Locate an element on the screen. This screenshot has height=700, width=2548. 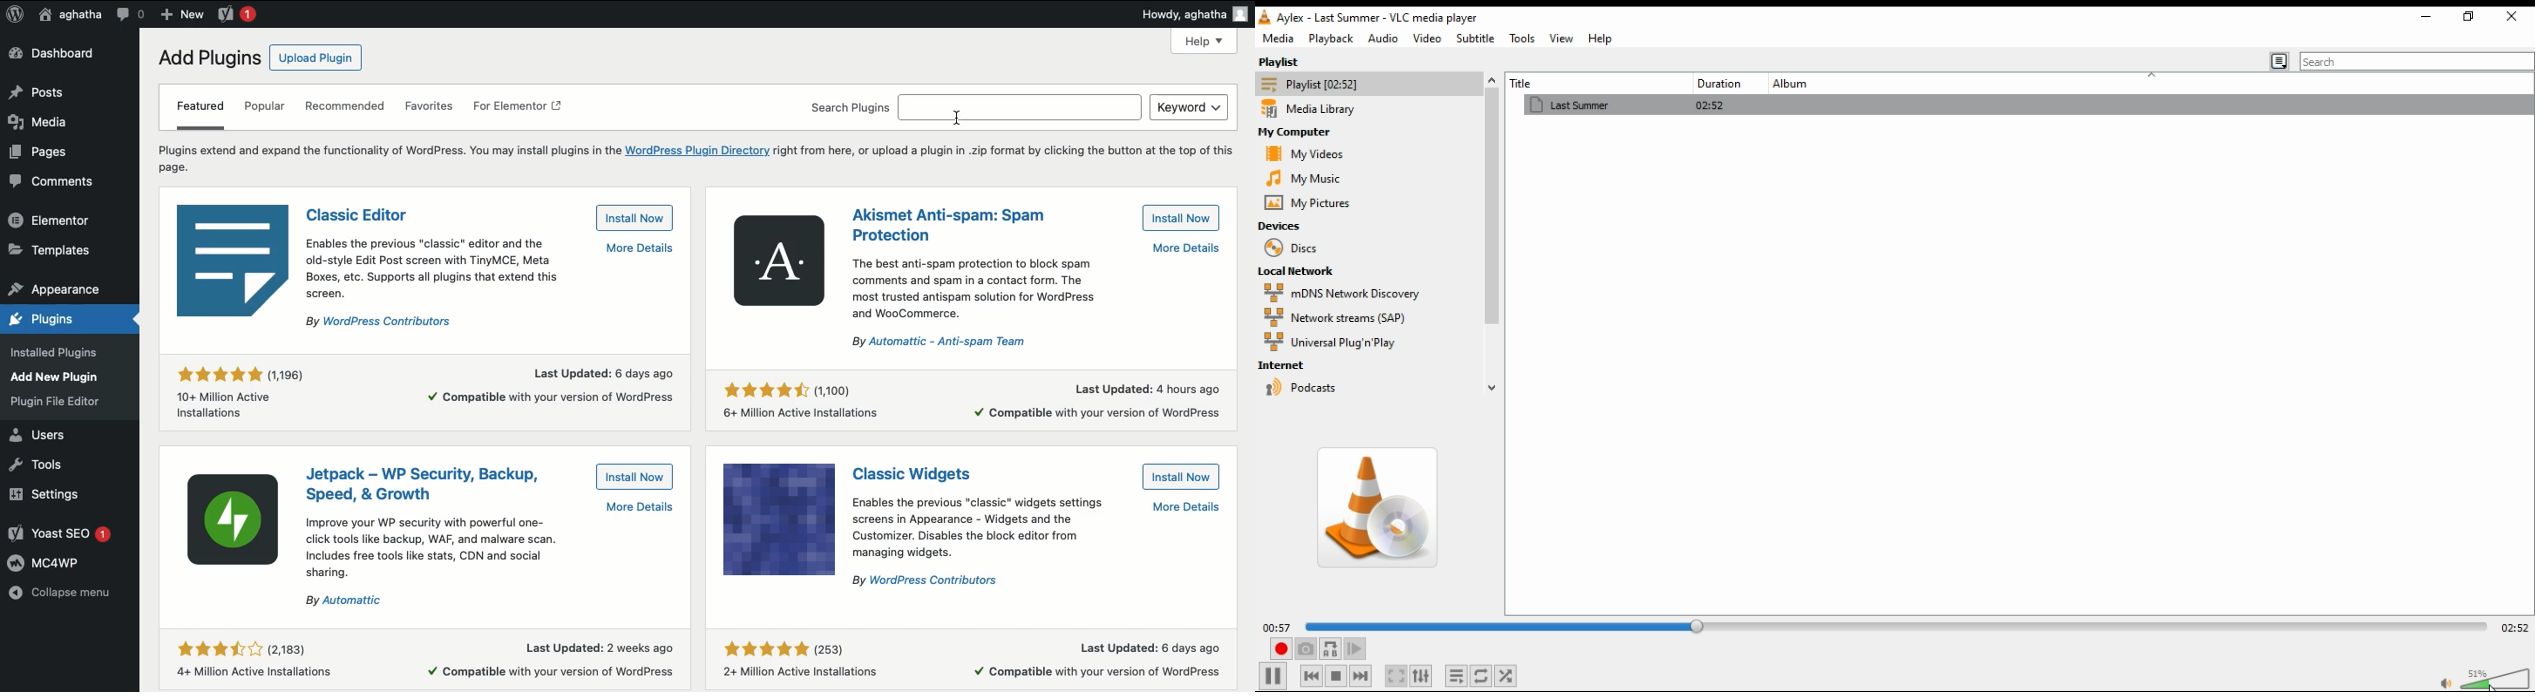
minimize is located at coordinates (2424, 15).